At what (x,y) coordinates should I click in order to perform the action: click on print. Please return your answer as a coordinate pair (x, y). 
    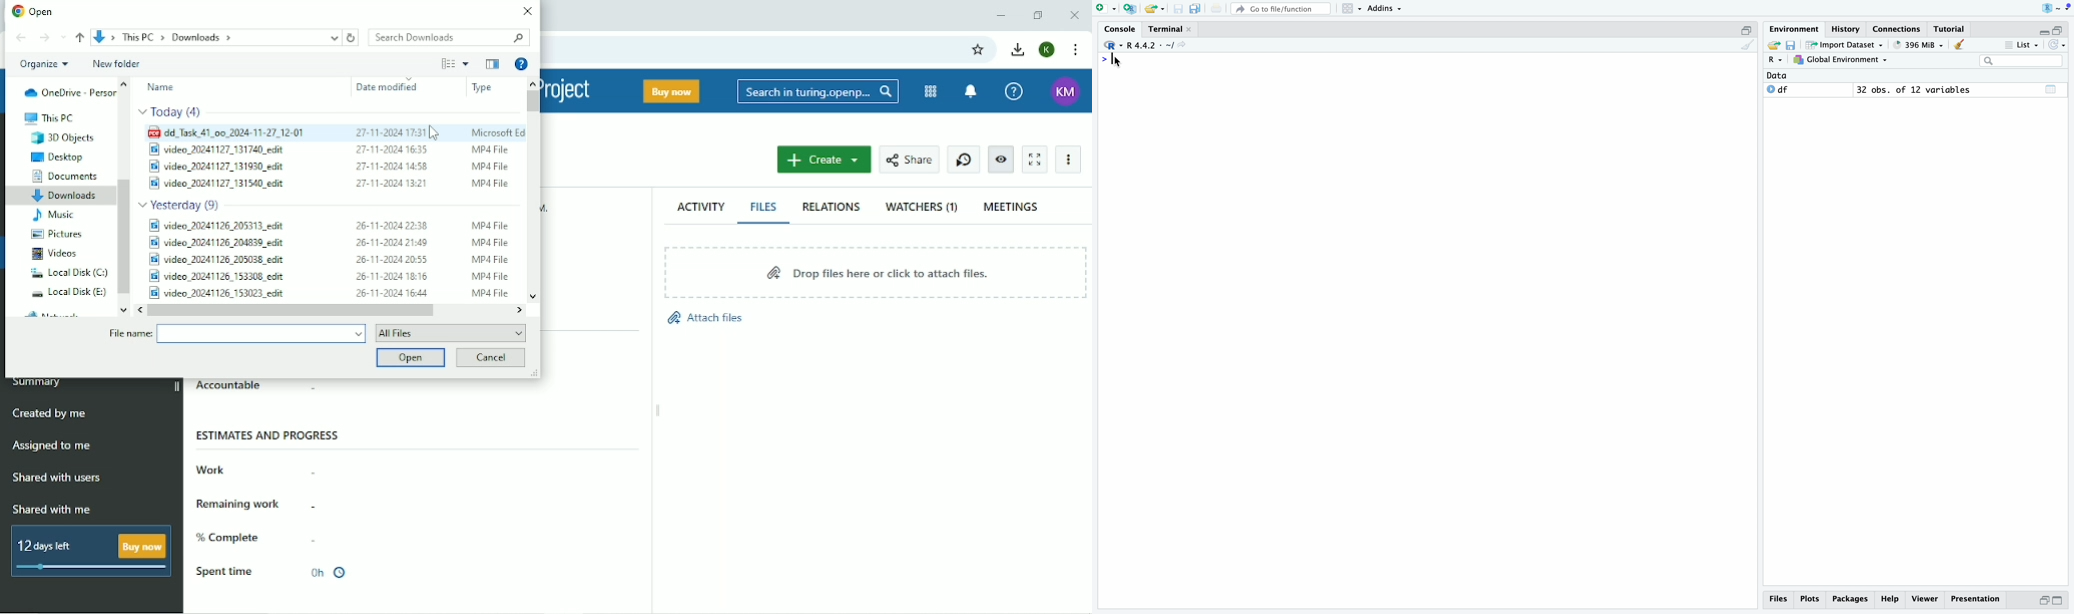
    Looking at the image, I should click on (1216, 8).